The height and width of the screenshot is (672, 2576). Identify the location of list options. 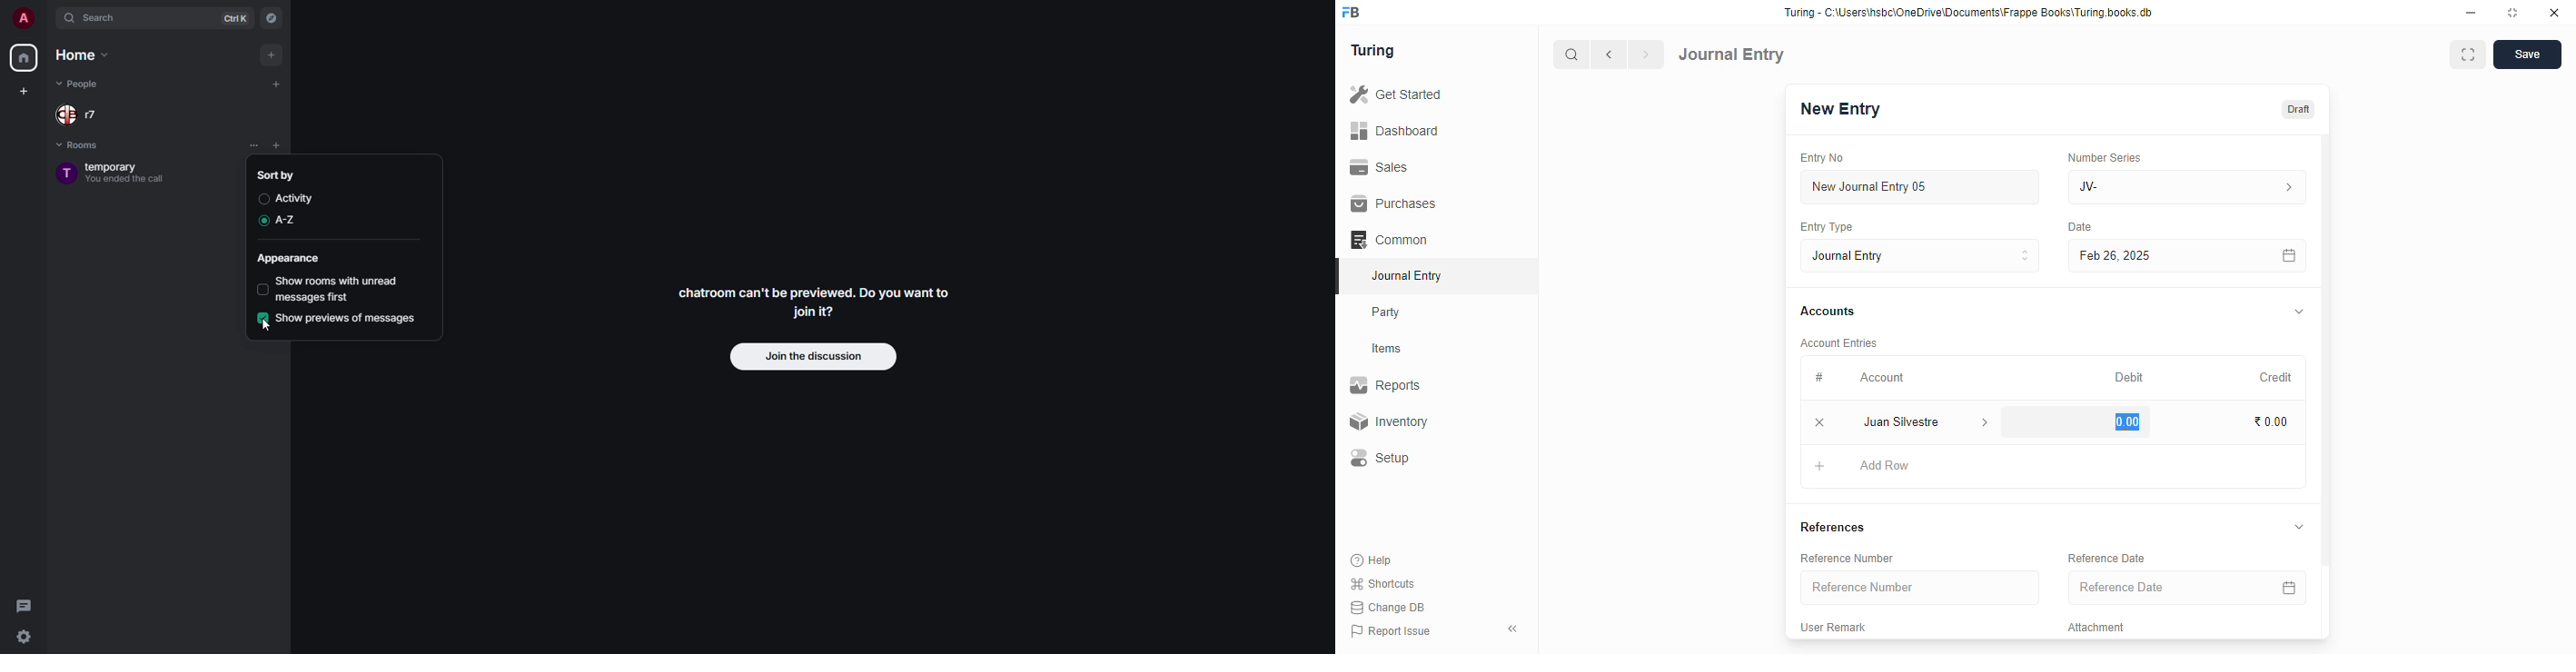
(297, 146).